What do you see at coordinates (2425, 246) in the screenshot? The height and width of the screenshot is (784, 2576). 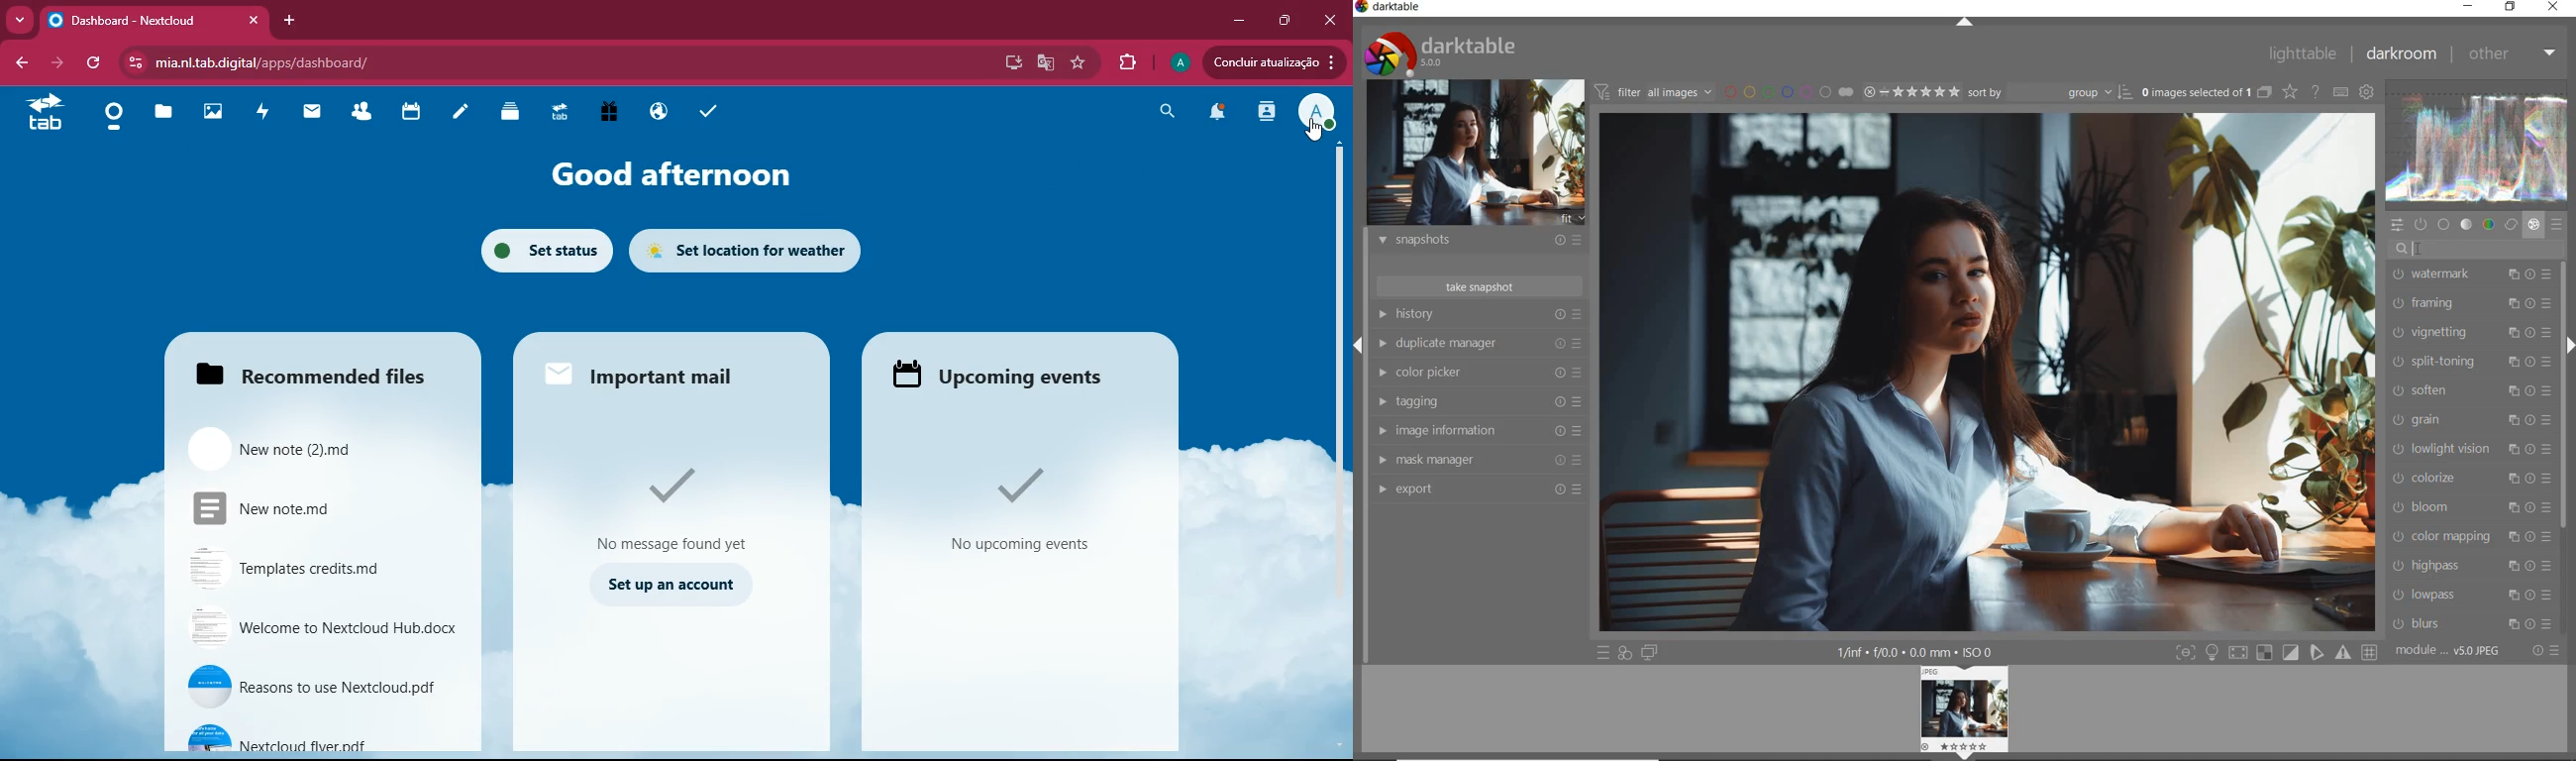 I see `cursor` at bounding box center [2425, 246].